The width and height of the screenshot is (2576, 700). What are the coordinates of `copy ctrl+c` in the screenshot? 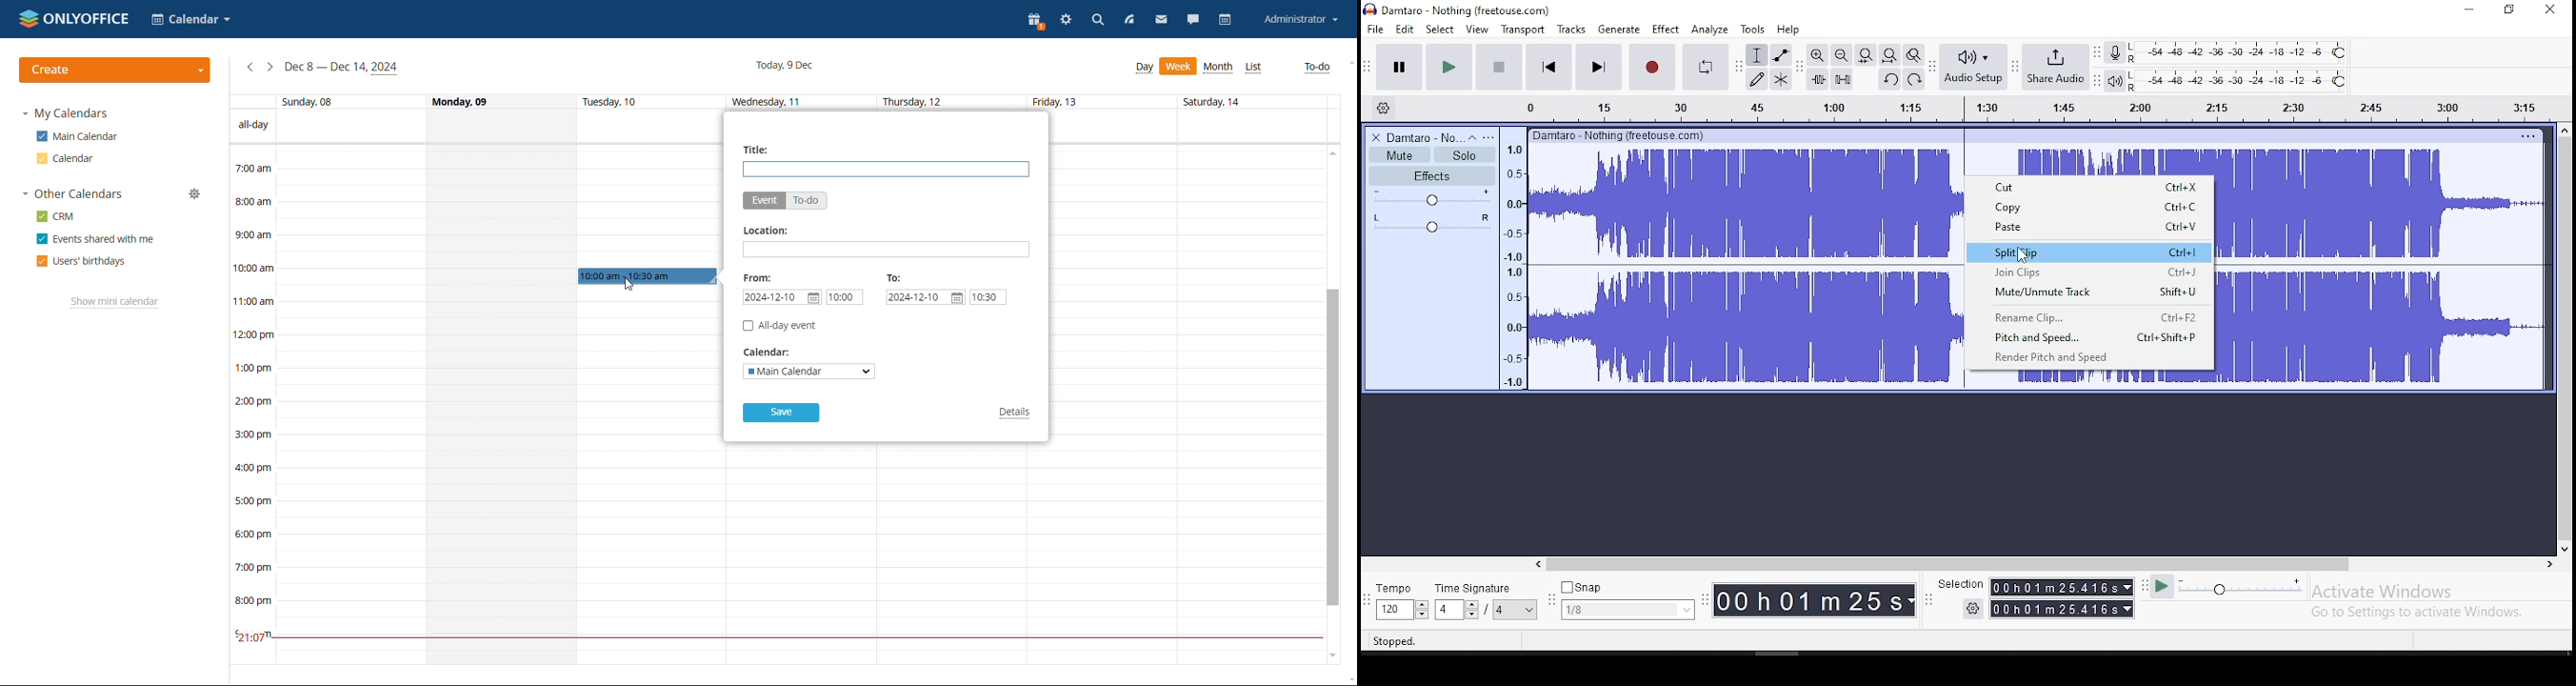 It's located at (2093, 205).